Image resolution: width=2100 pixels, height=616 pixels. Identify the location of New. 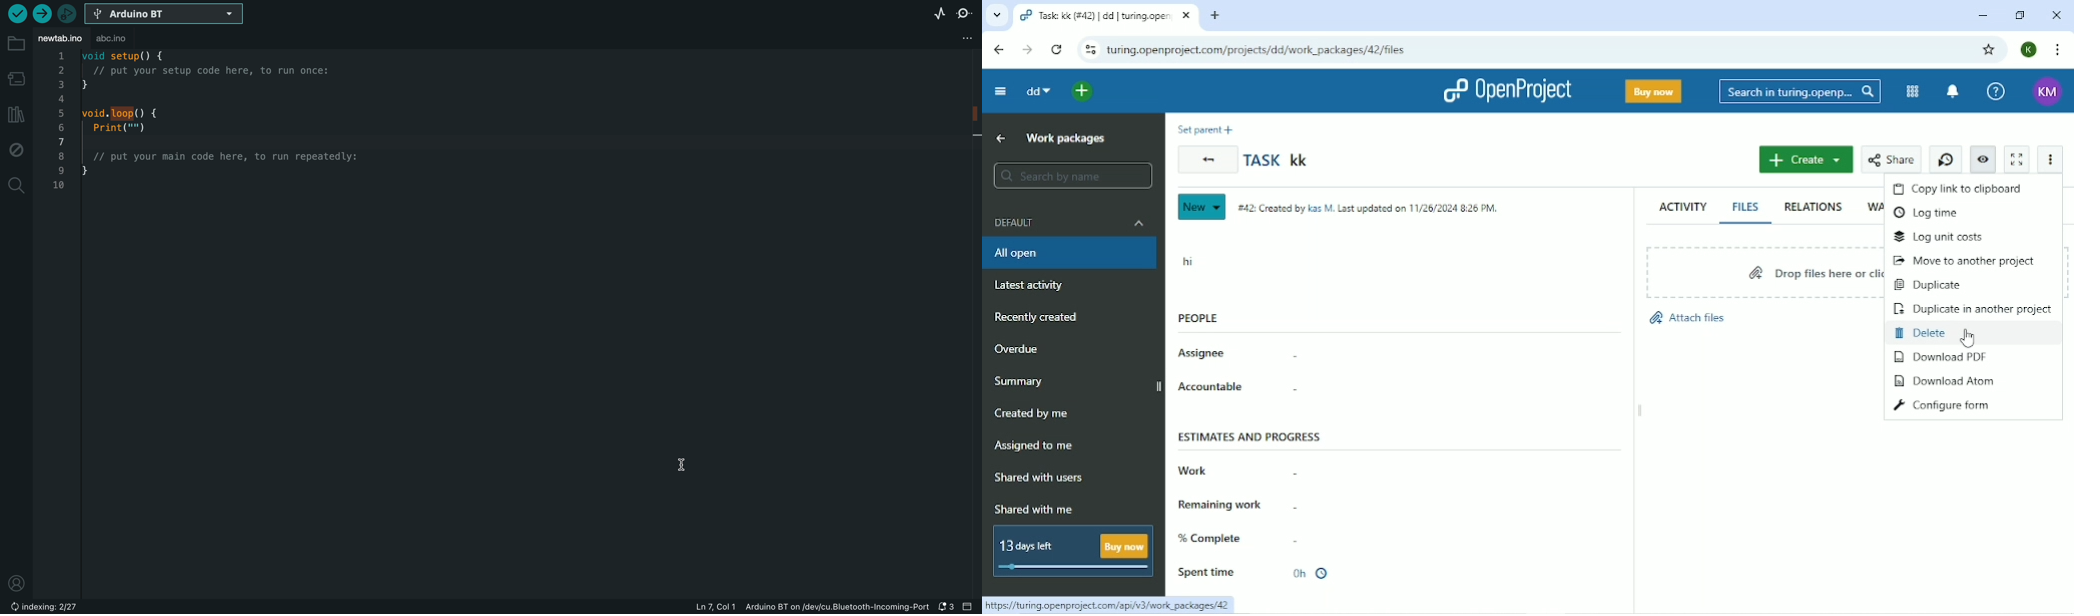
(1203, 207).